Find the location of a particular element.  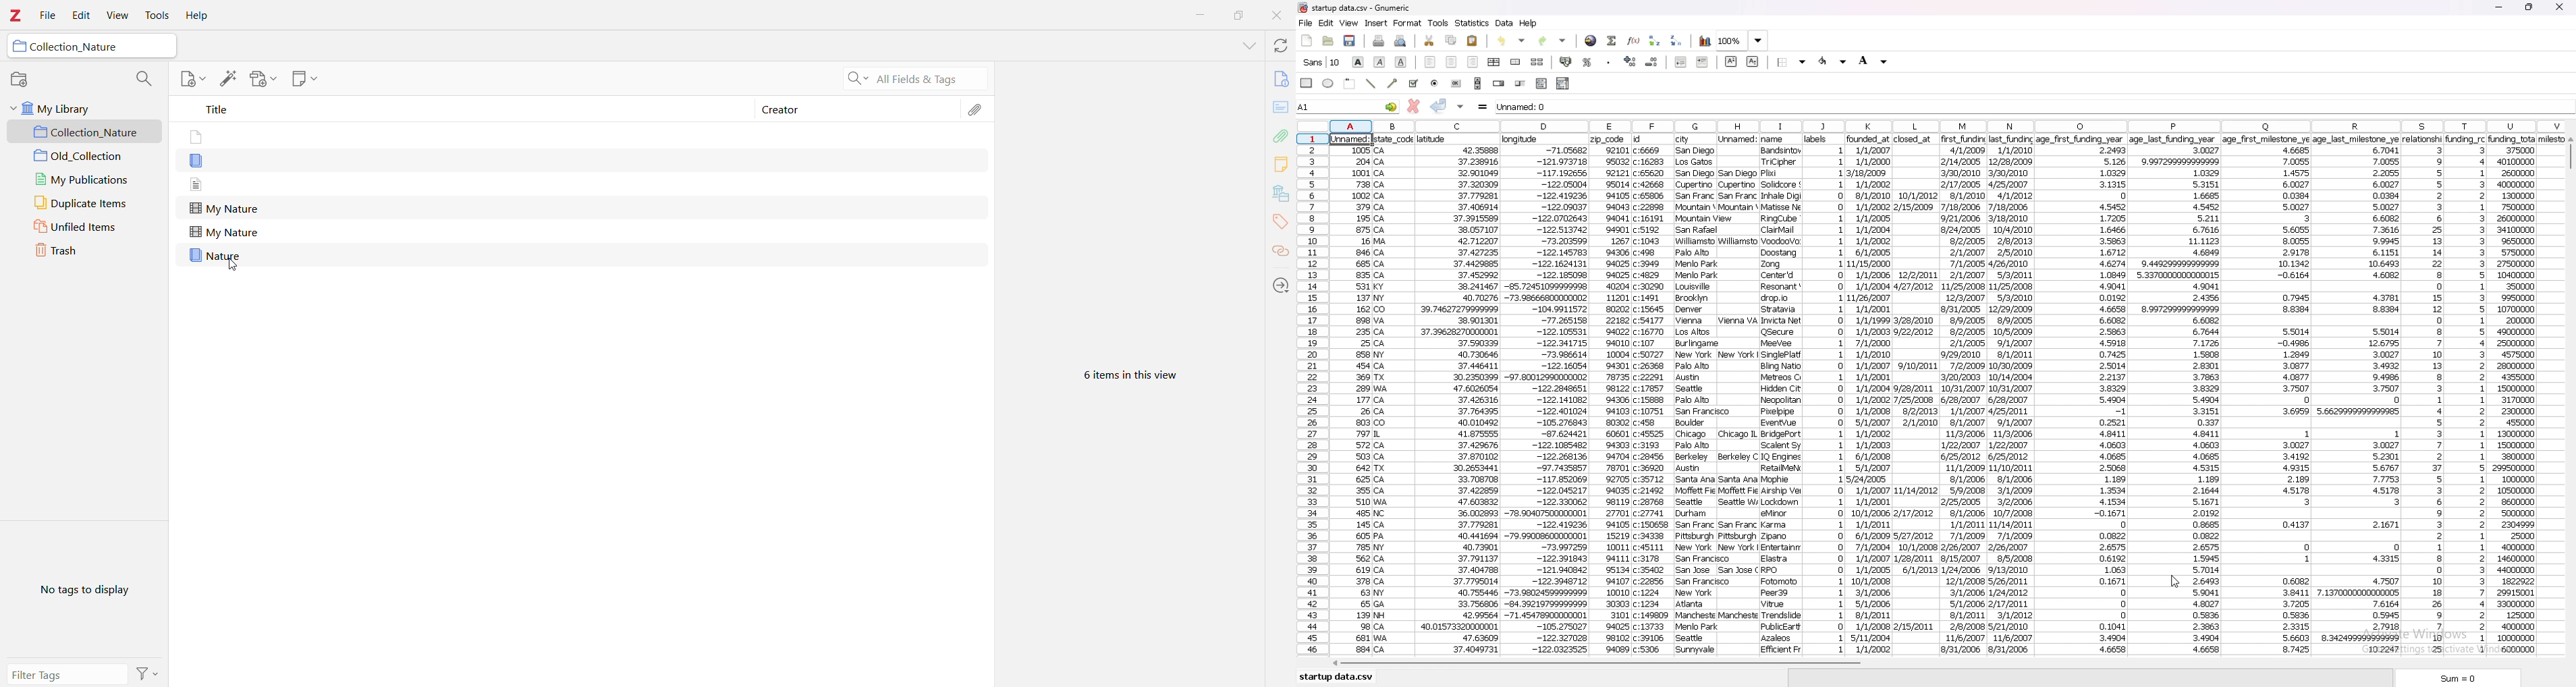

close is located at coordinates (2560, 7).